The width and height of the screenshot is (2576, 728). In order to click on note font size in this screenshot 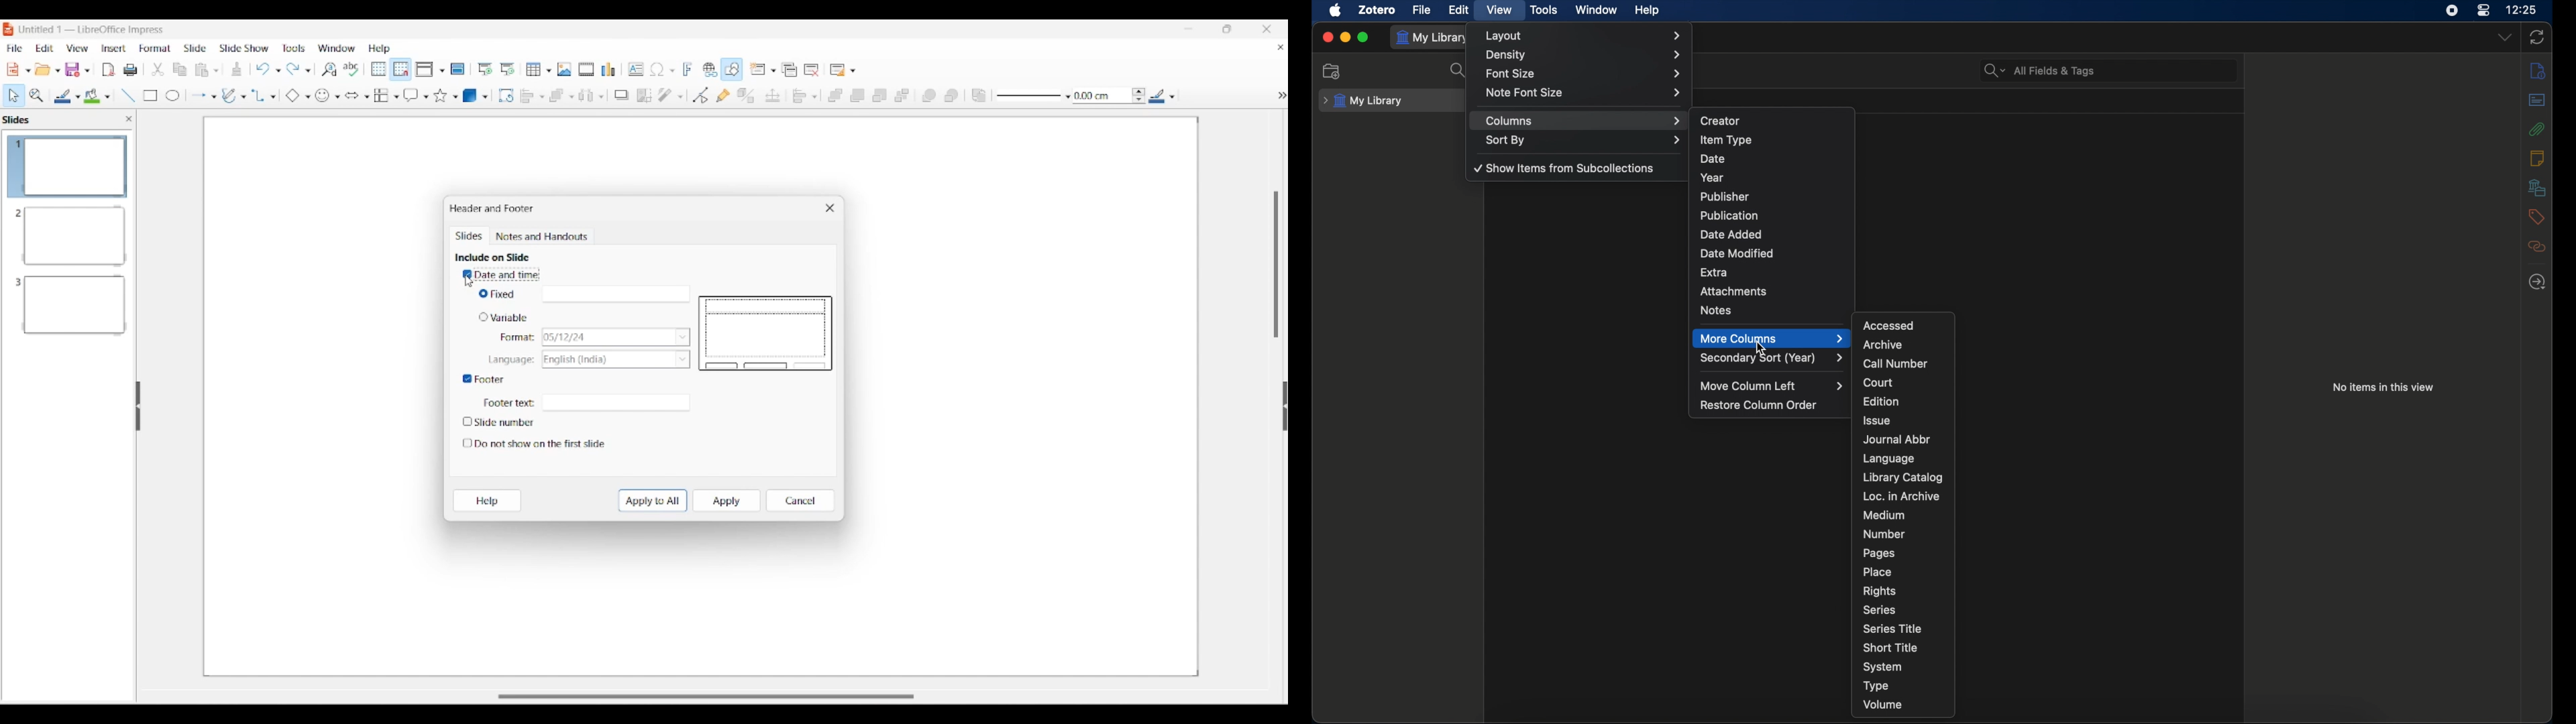, I will do `click(1583, 93)`.